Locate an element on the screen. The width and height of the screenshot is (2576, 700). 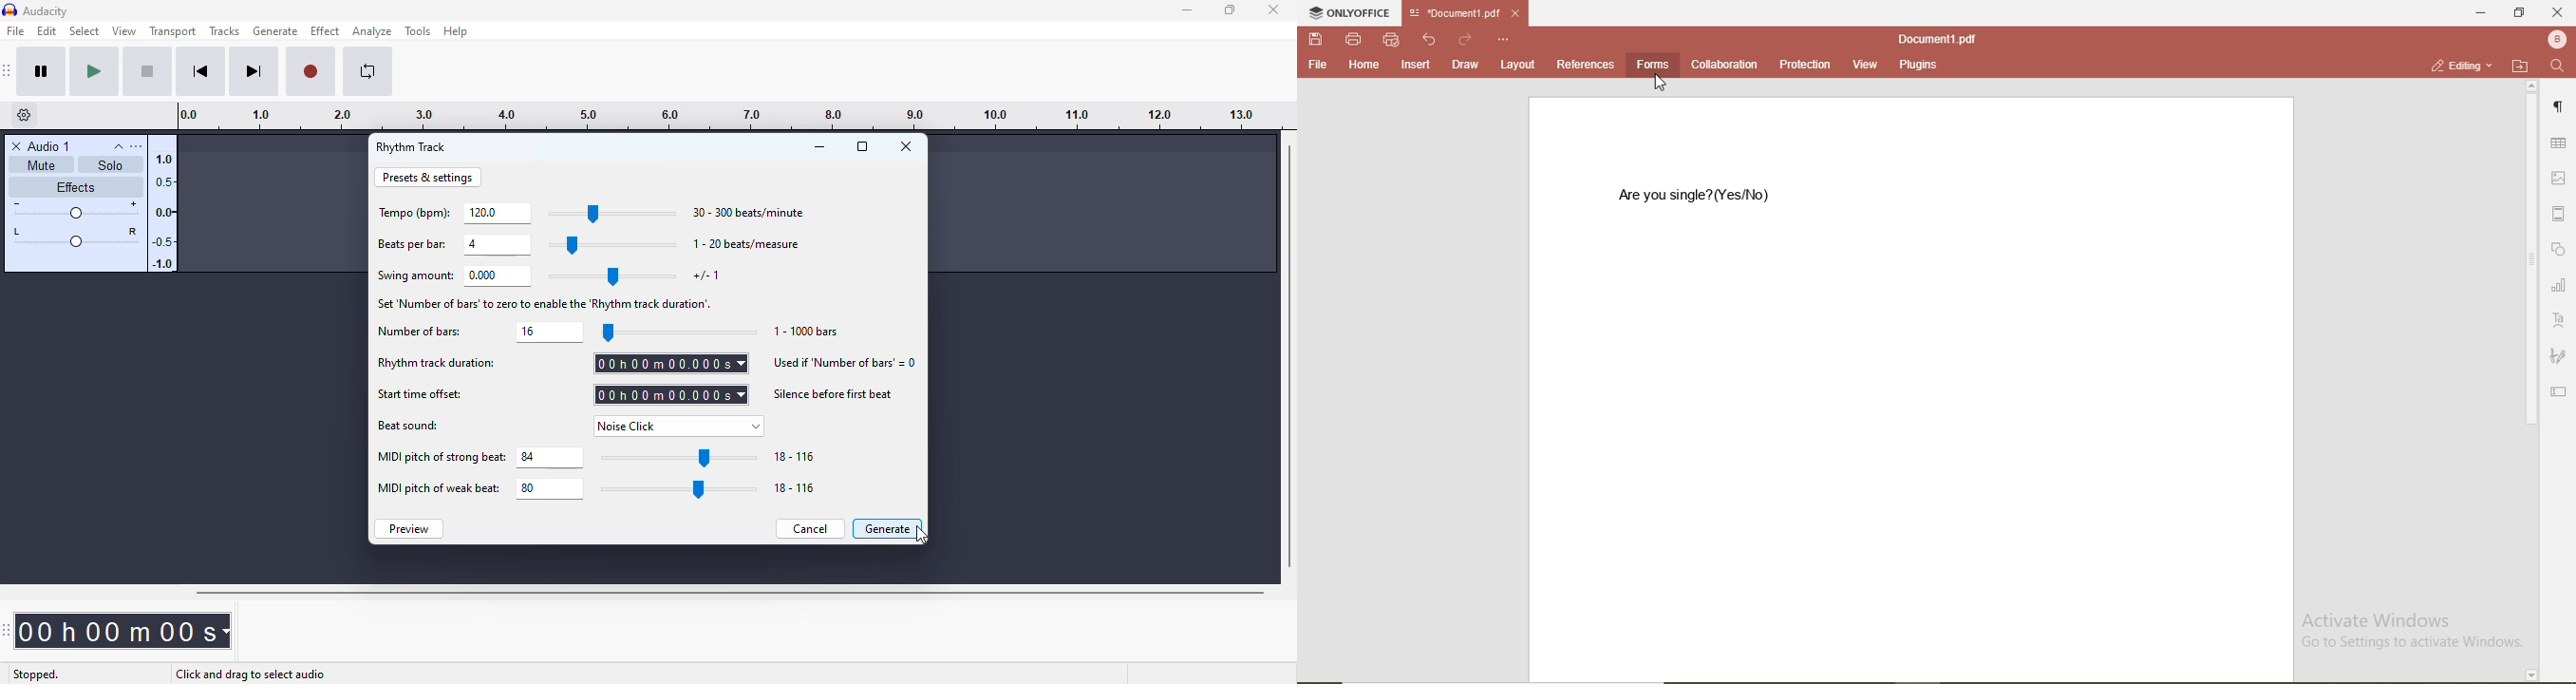
chart is located at coordinates (2559, 285).